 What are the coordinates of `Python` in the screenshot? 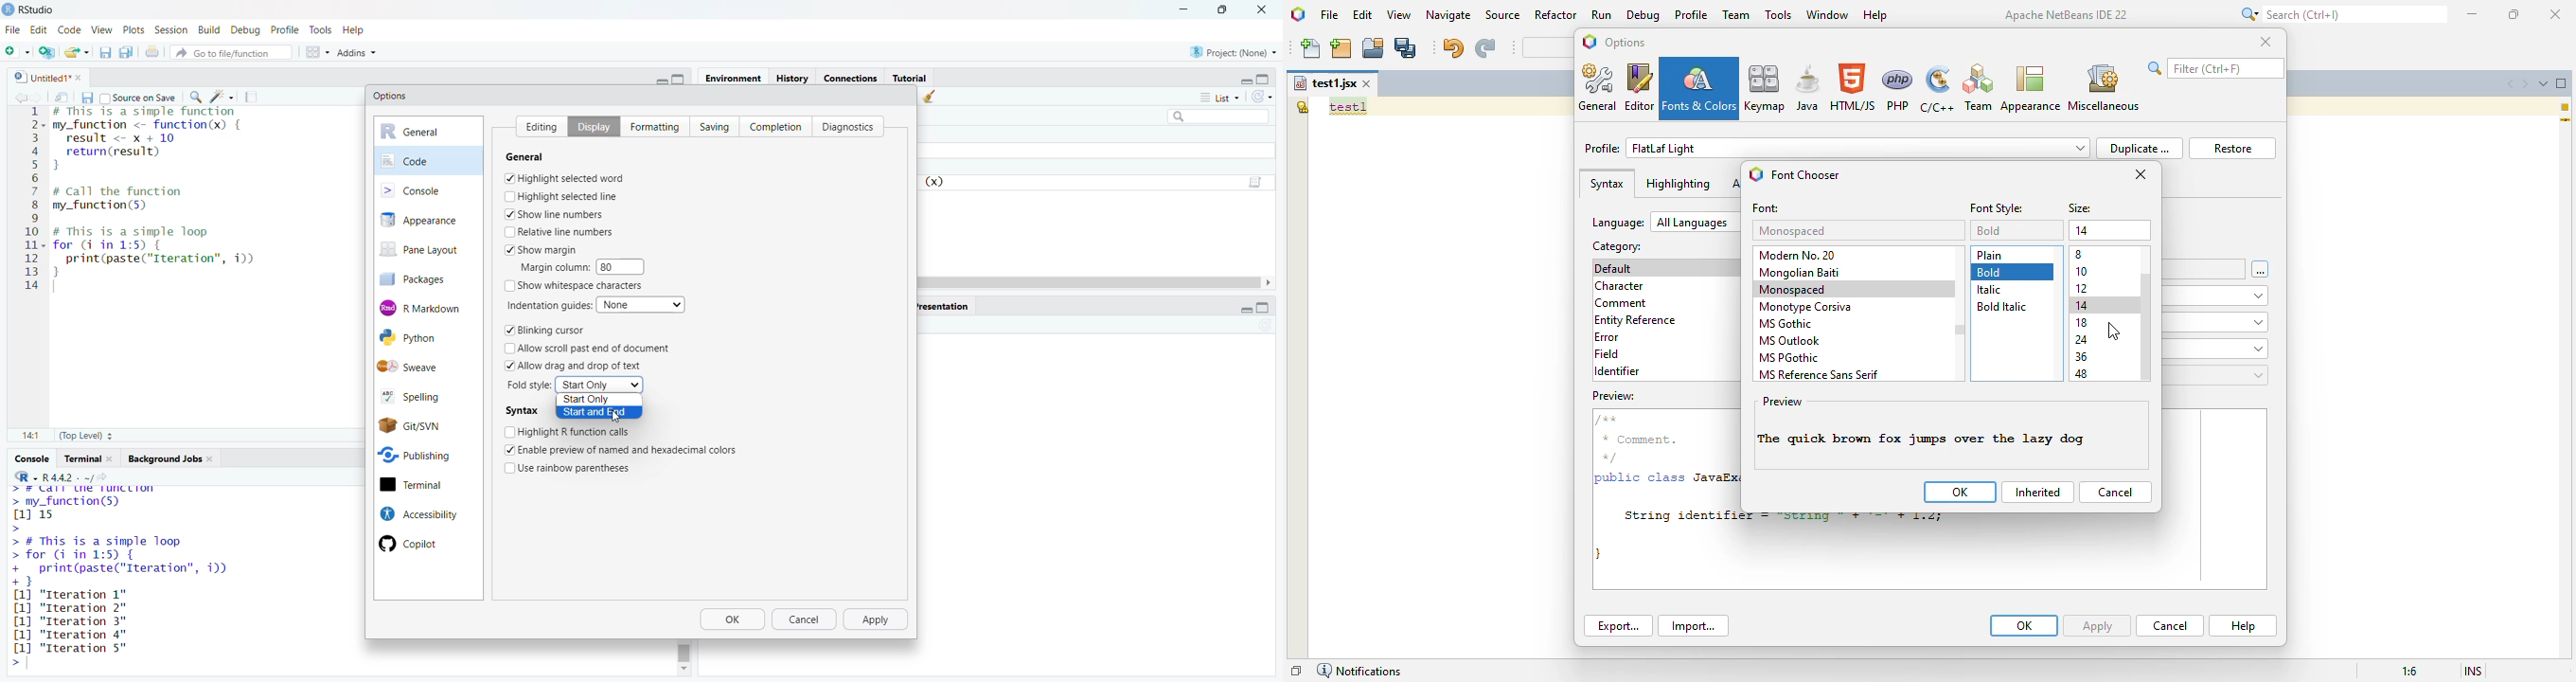 It's located at (424, 338).